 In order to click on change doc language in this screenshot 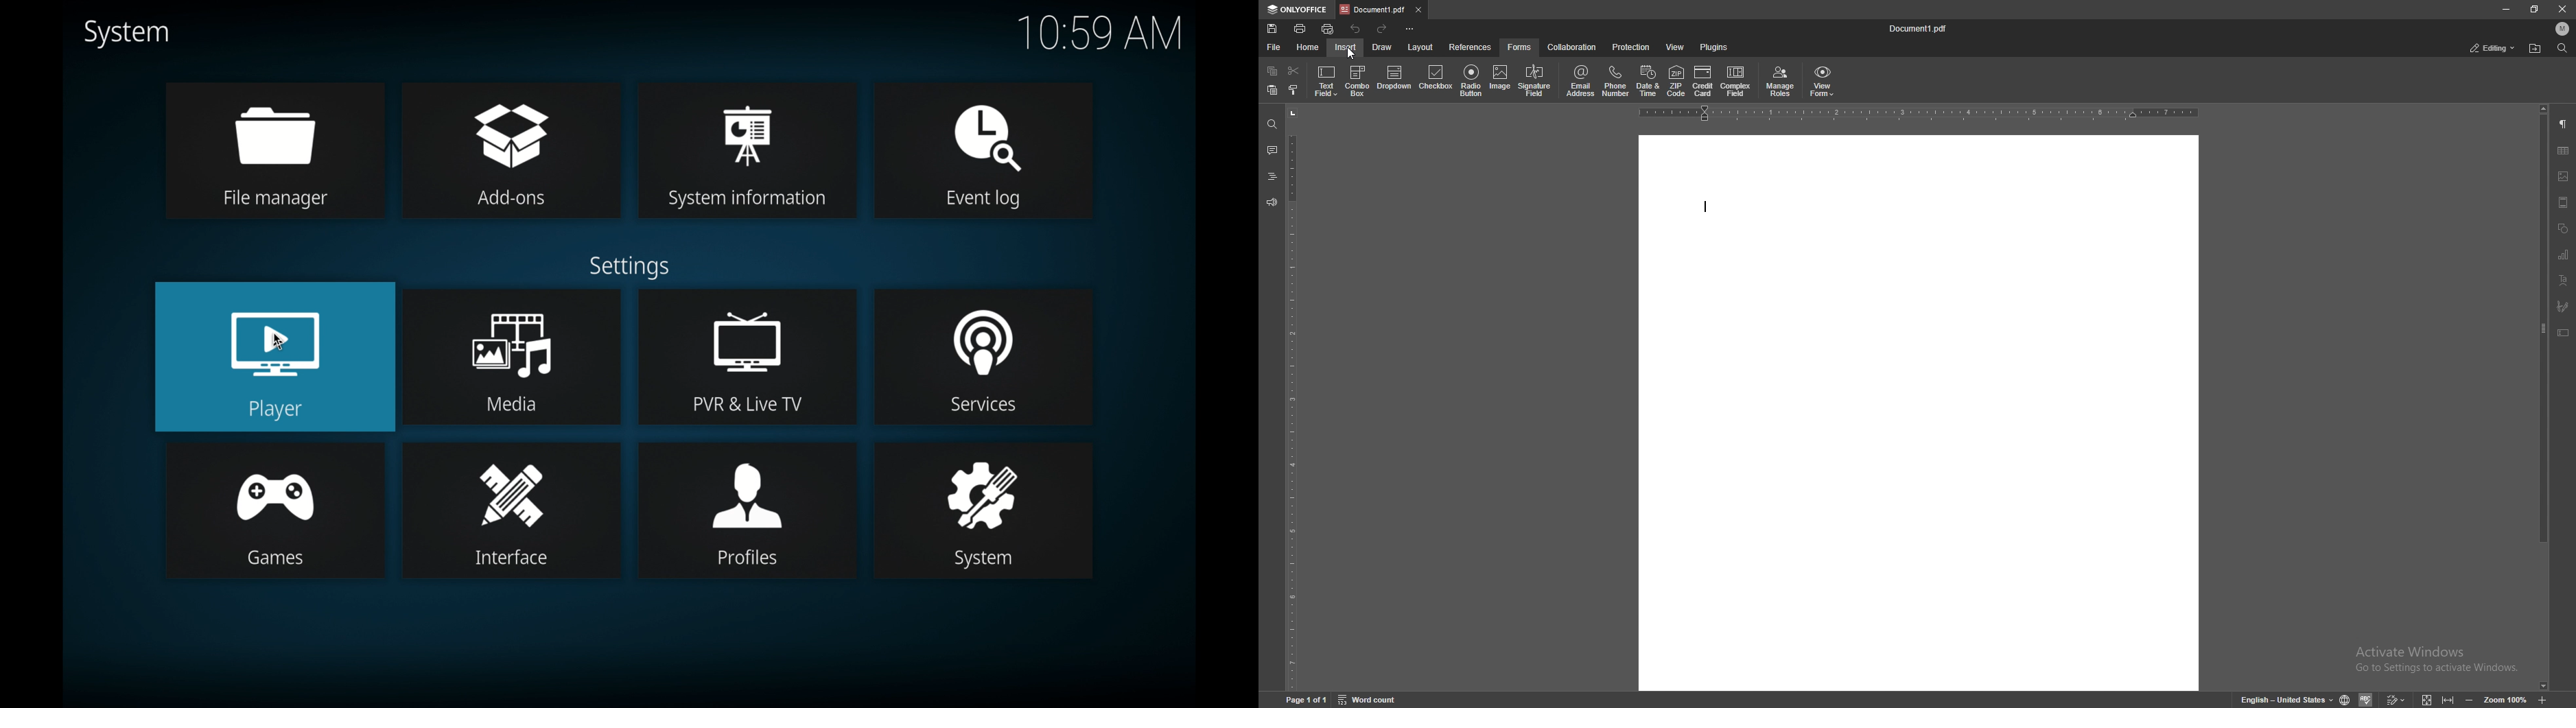, I will do `click(2345, 700)`.